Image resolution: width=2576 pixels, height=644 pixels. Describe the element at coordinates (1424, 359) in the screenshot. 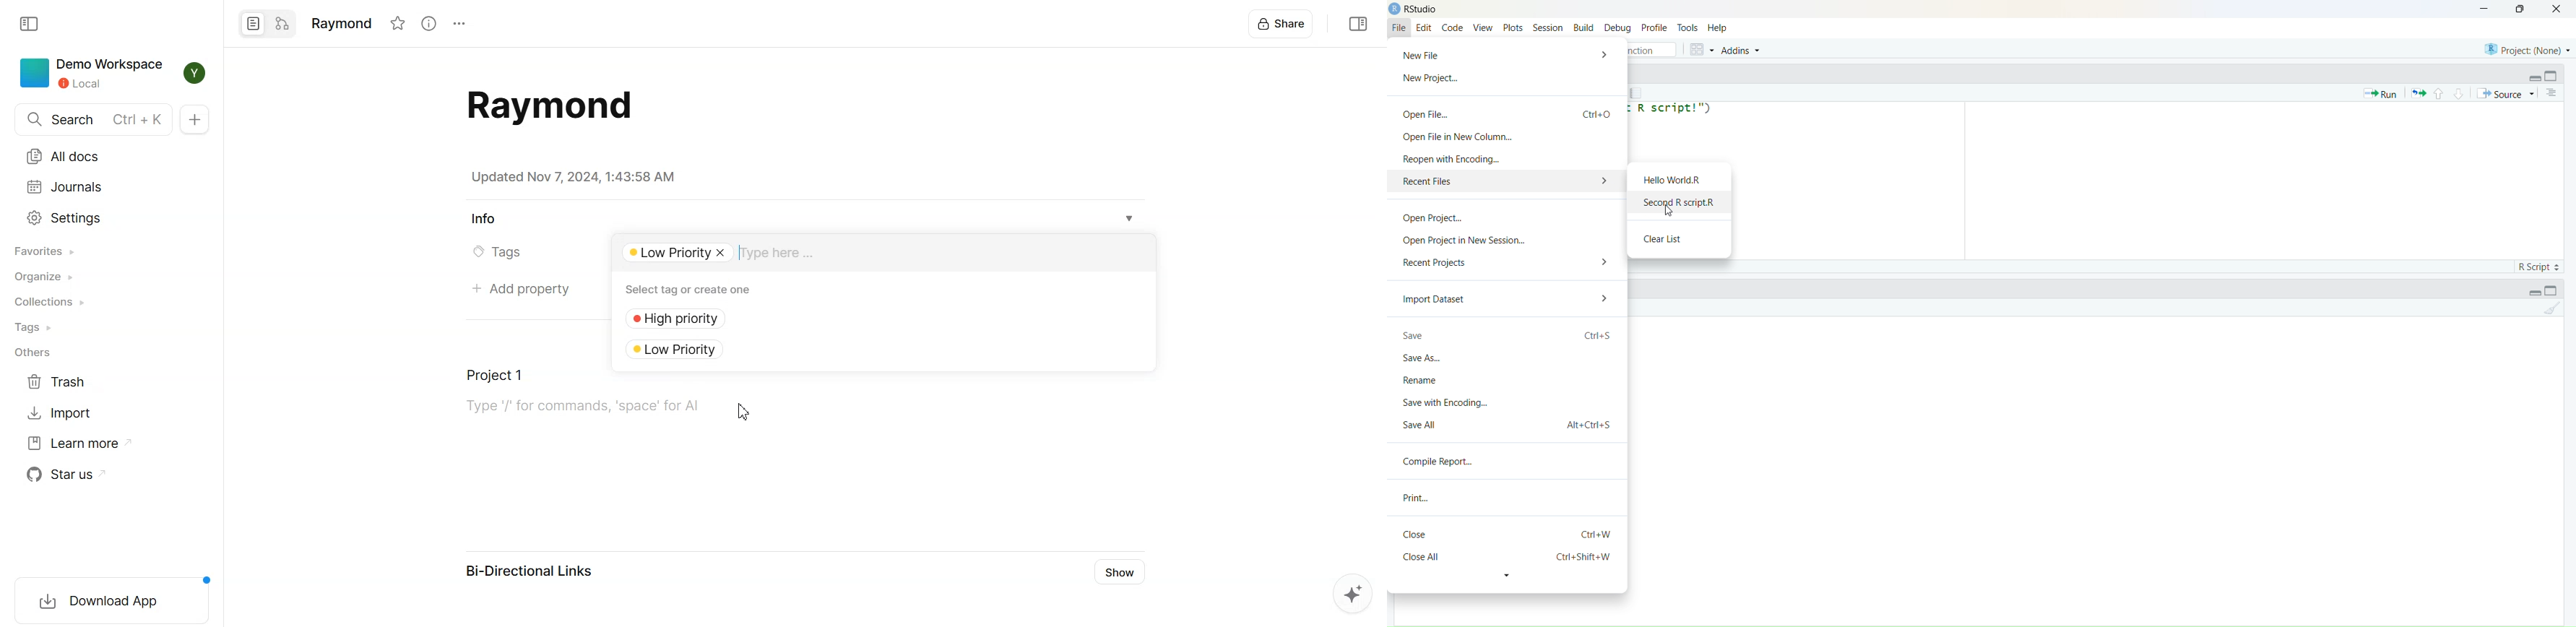

I see `Save As...` at that location.